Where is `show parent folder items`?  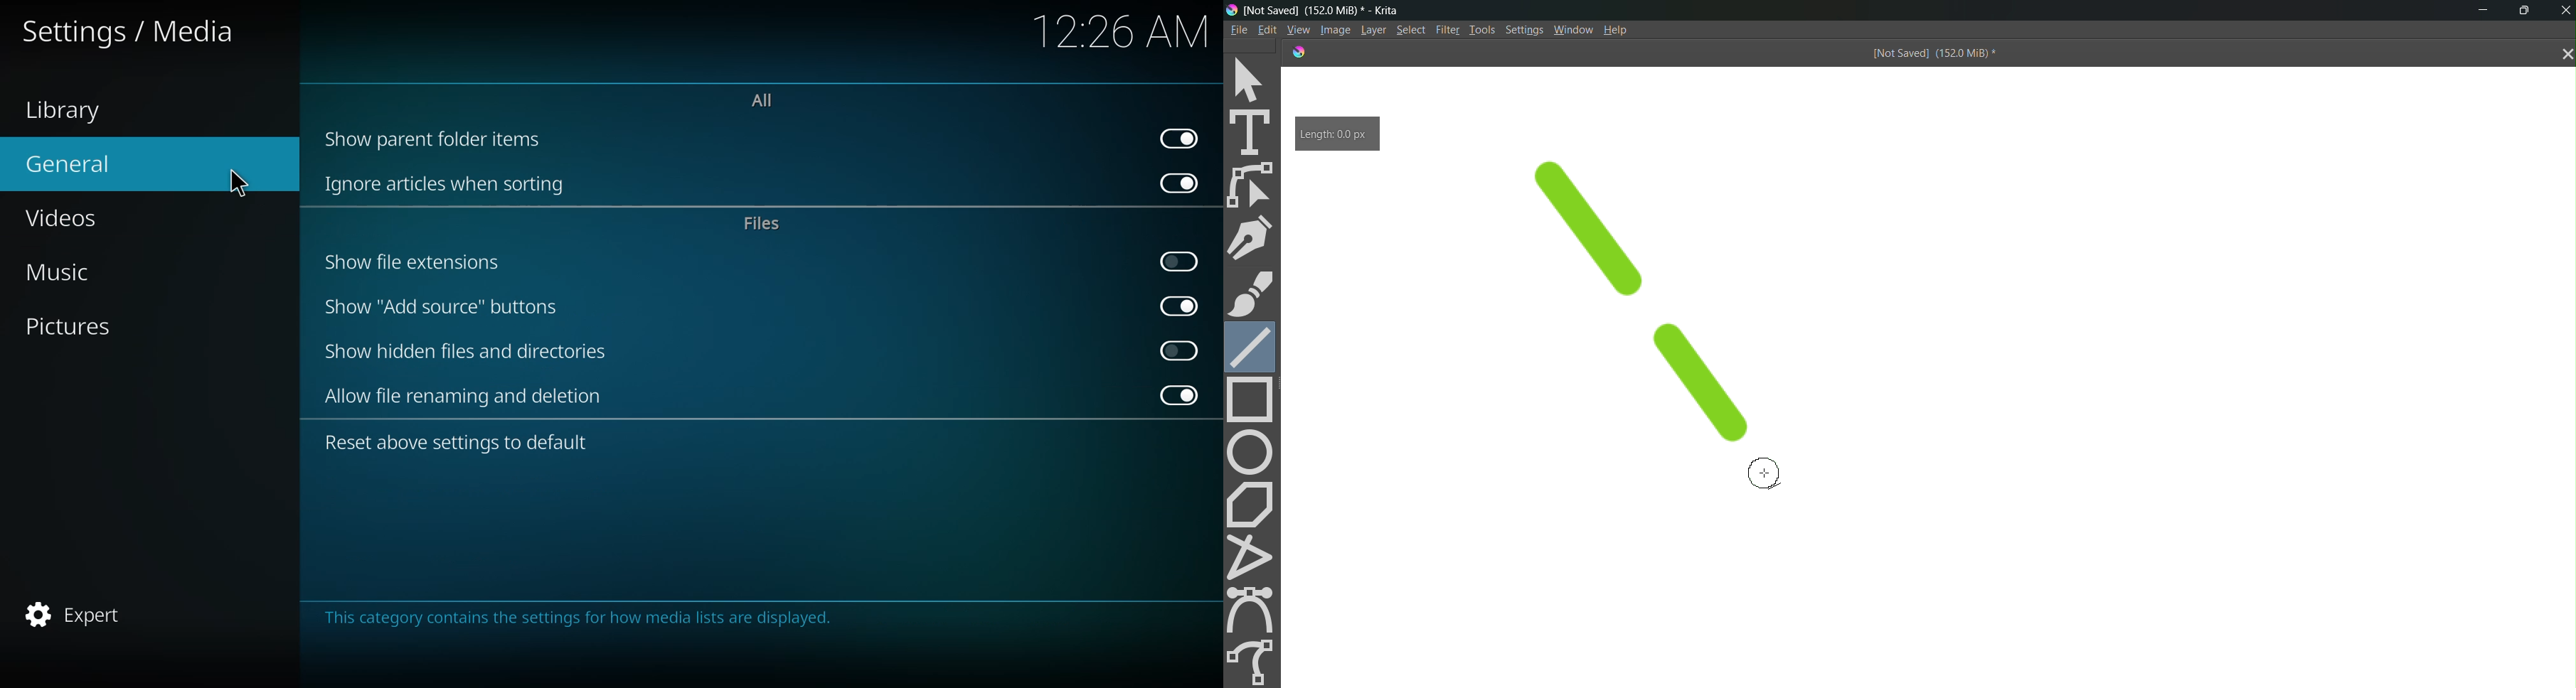 show parent folder items is located at coordinates (436, 138).